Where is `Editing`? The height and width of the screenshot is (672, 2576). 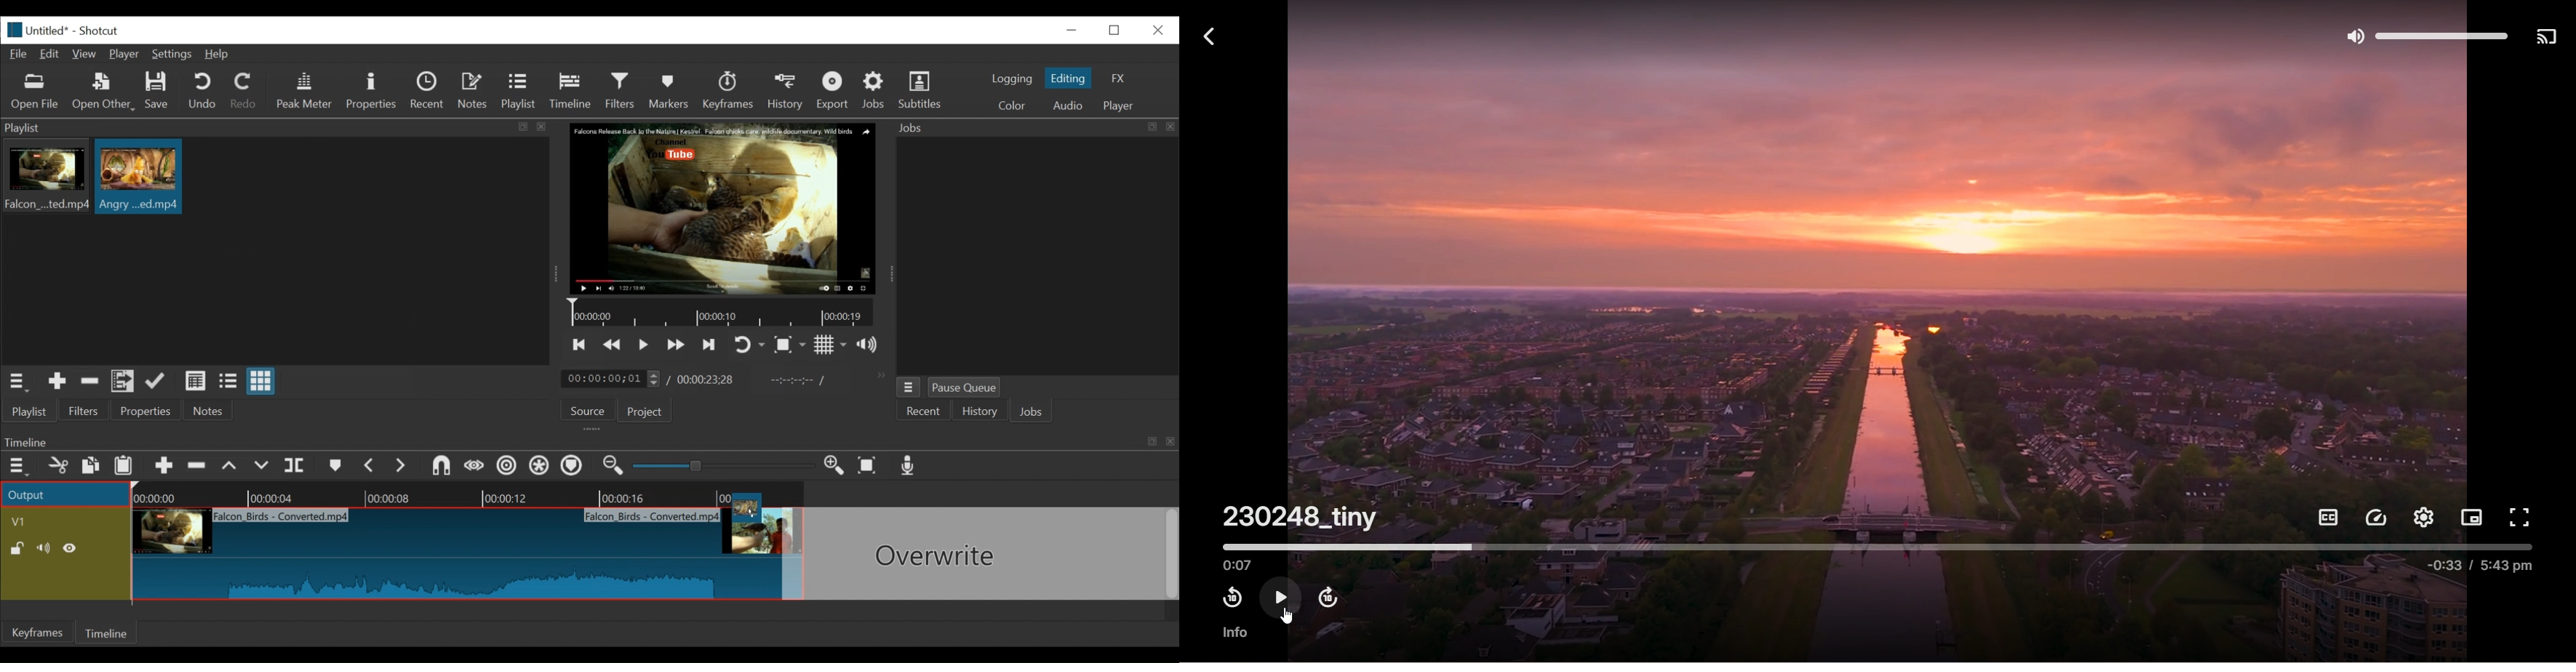
Editing is located at coordinates (1070, 78).